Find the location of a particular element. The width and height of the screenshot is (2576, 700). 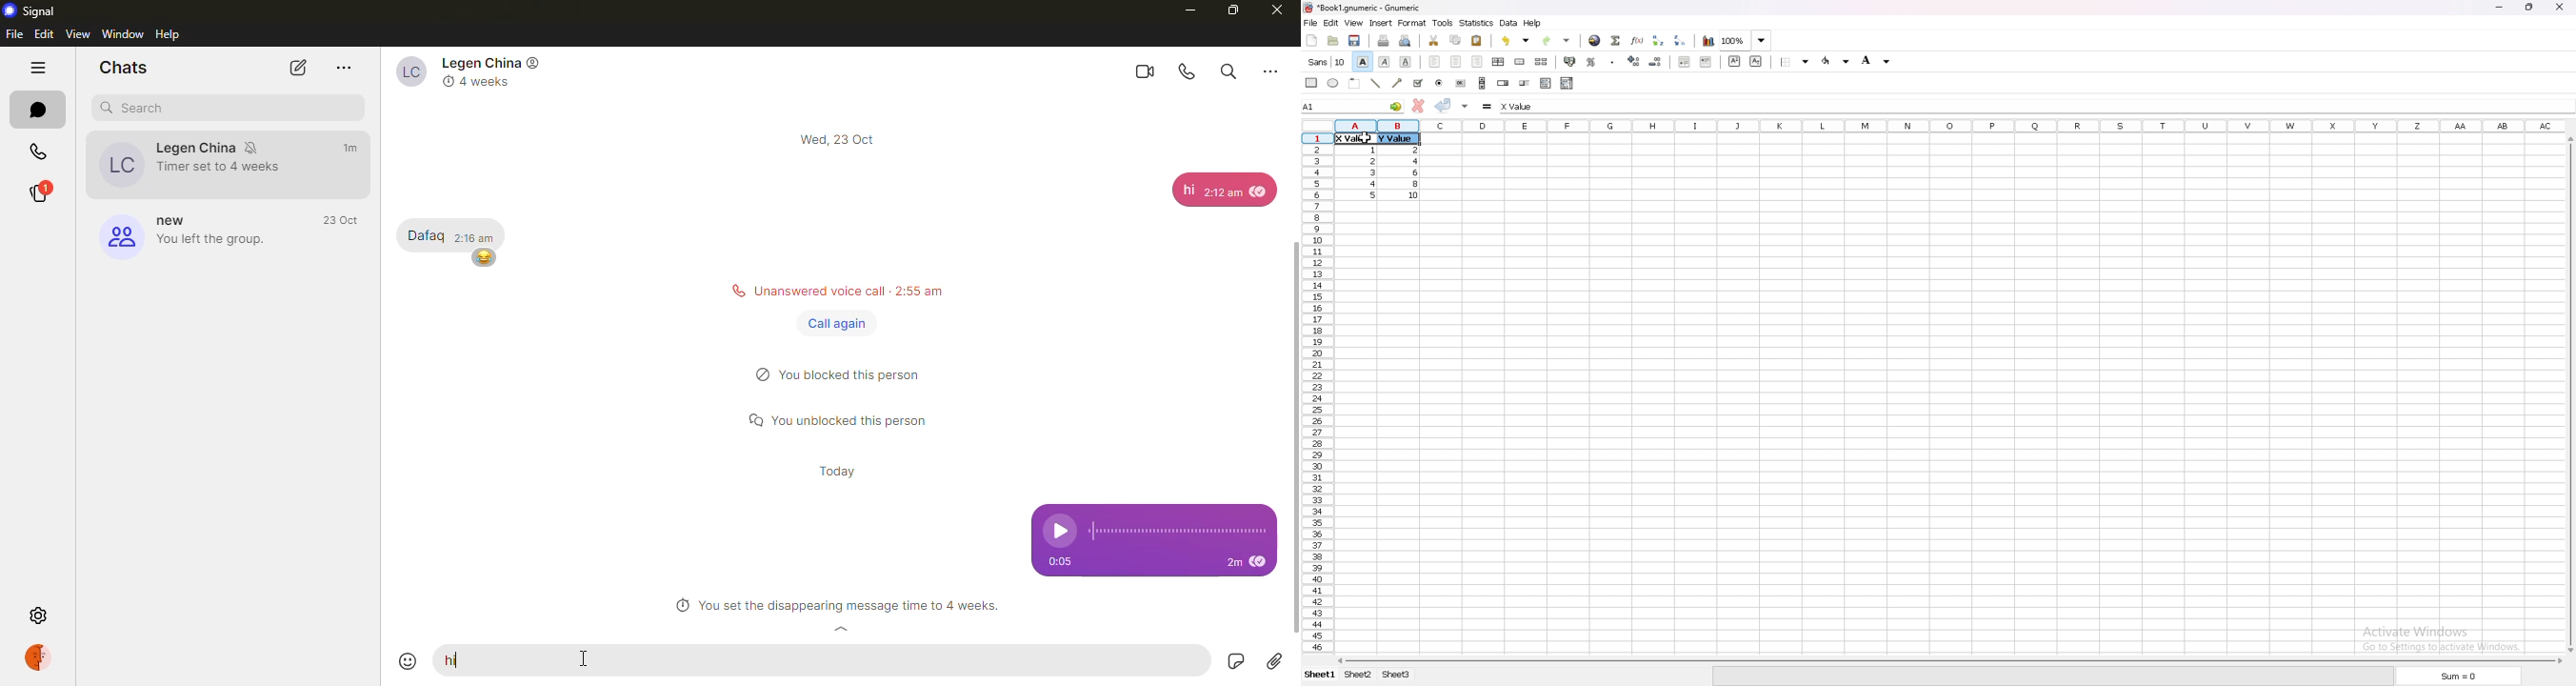

insert is located at coordinates (1381, 23).